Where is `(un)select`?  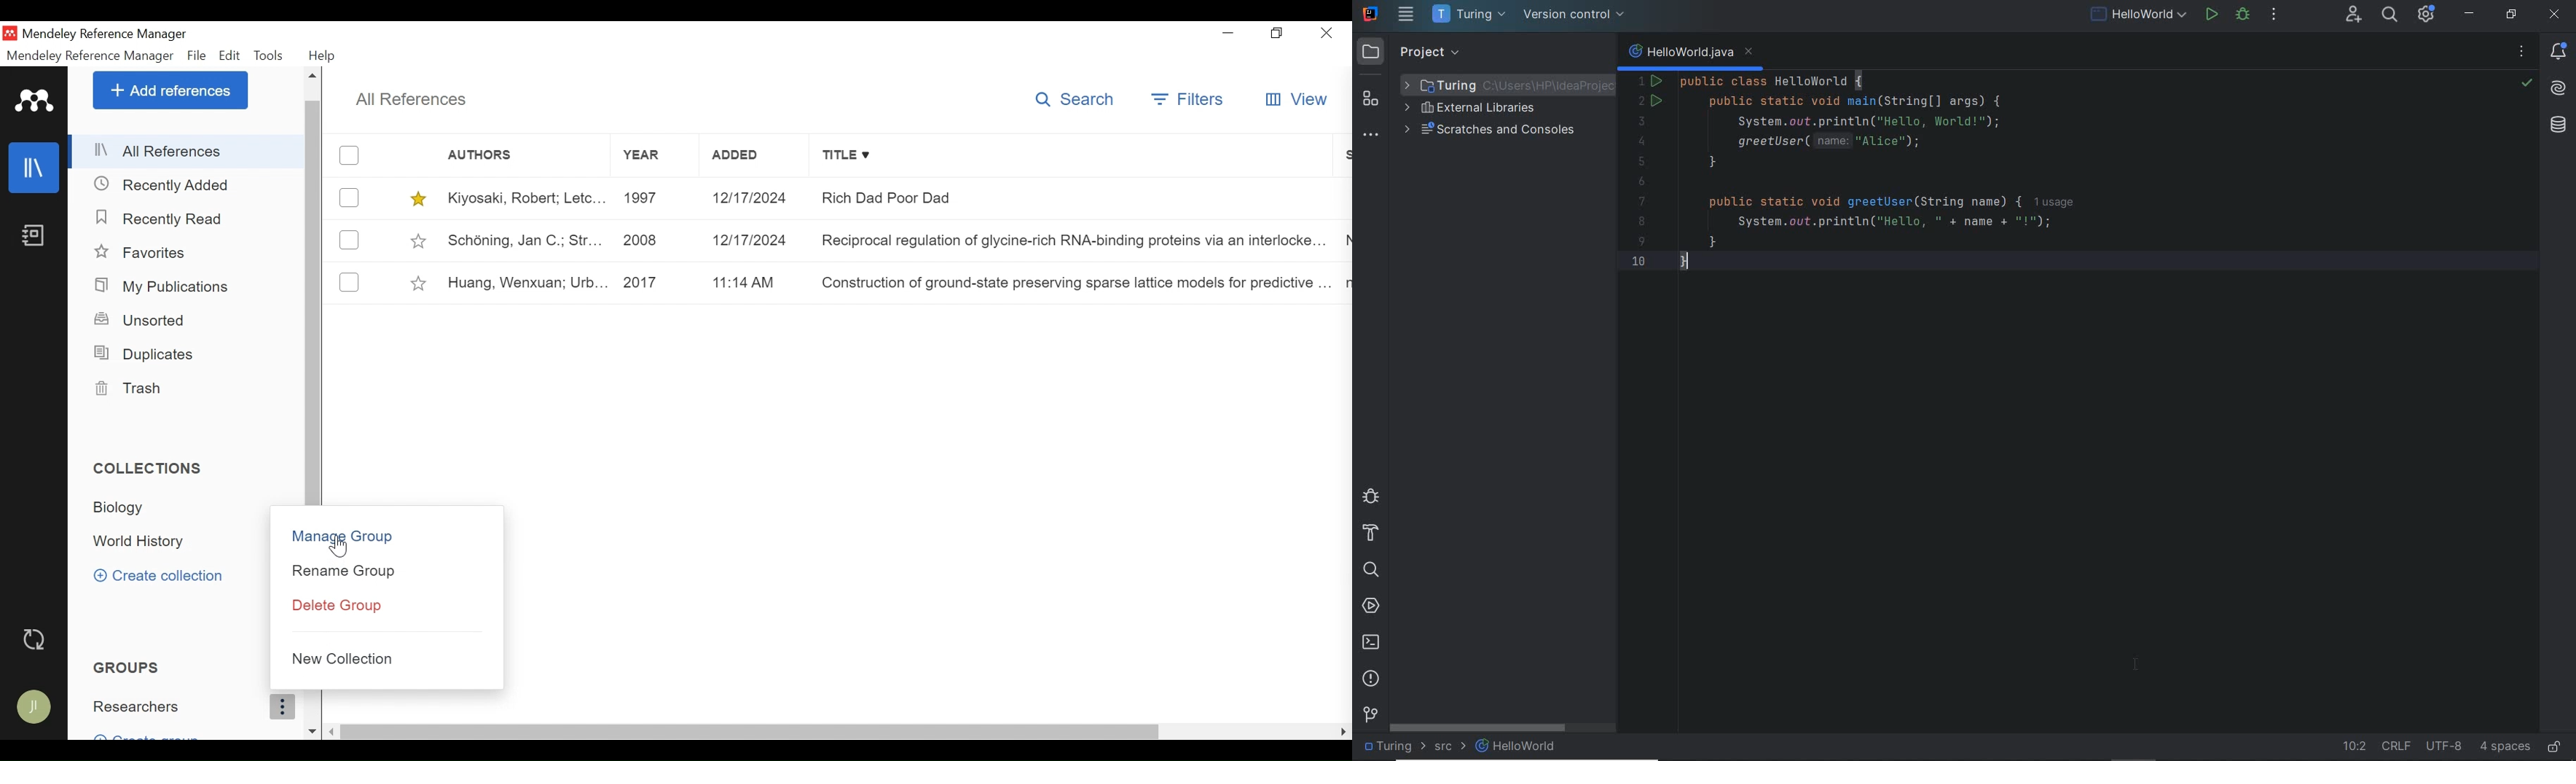 (un)select is located at coordinates (348, 241).